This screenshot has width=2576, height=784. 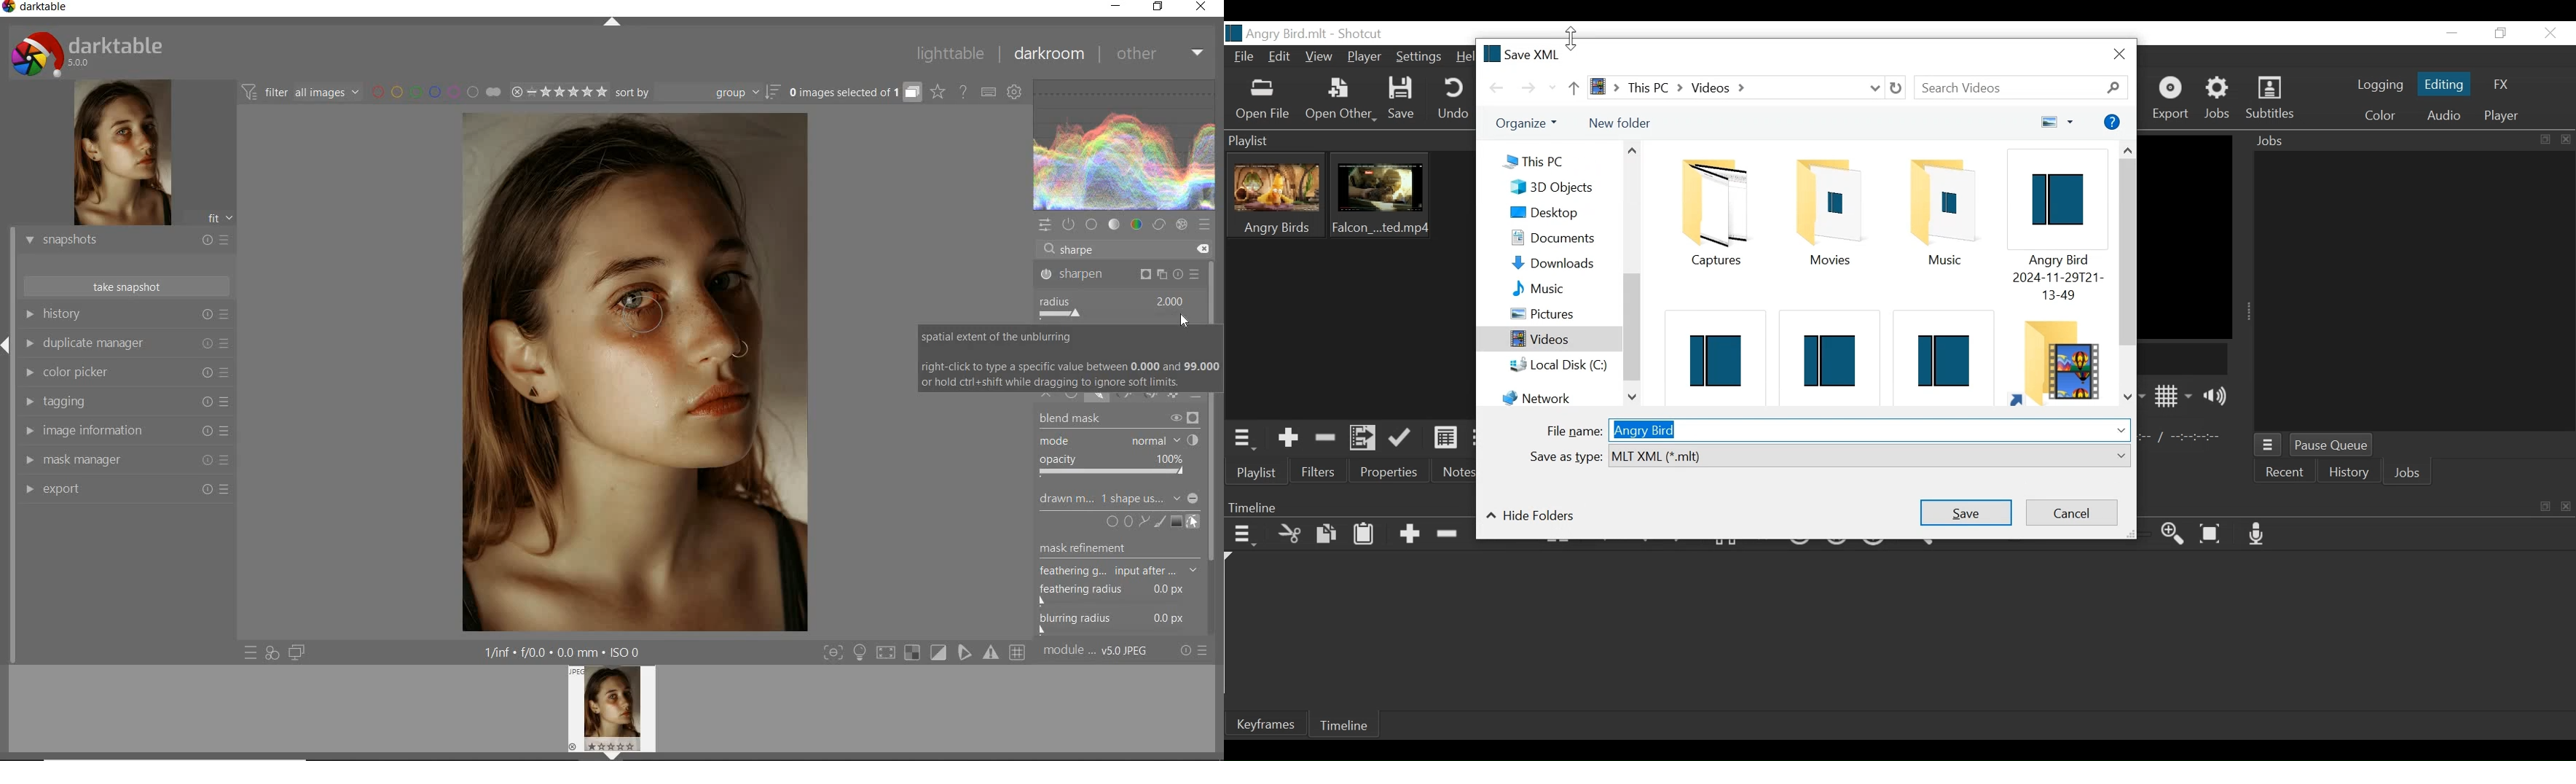 I want to click on Cut, so click(x=1290, y=534).